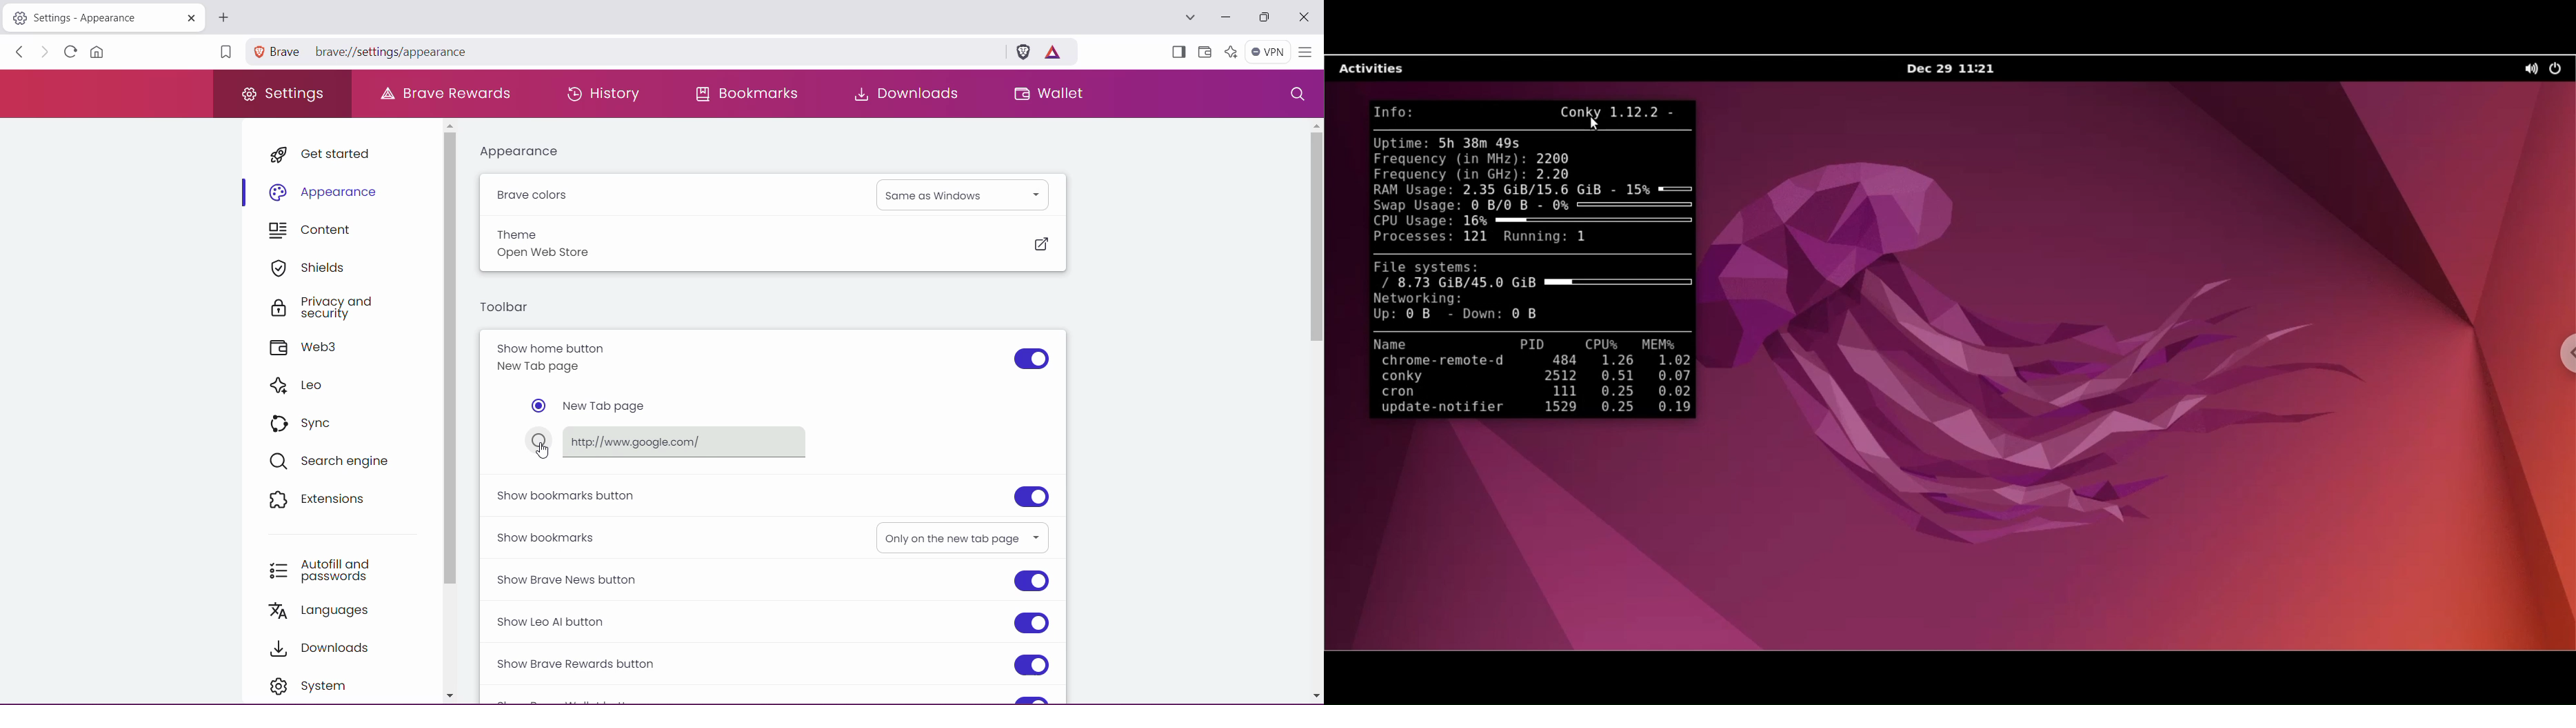 This screenshot has height=728, width=2576. Describe the element at coordinates (1530, 255) in the screenshot. I see `line` at that location.